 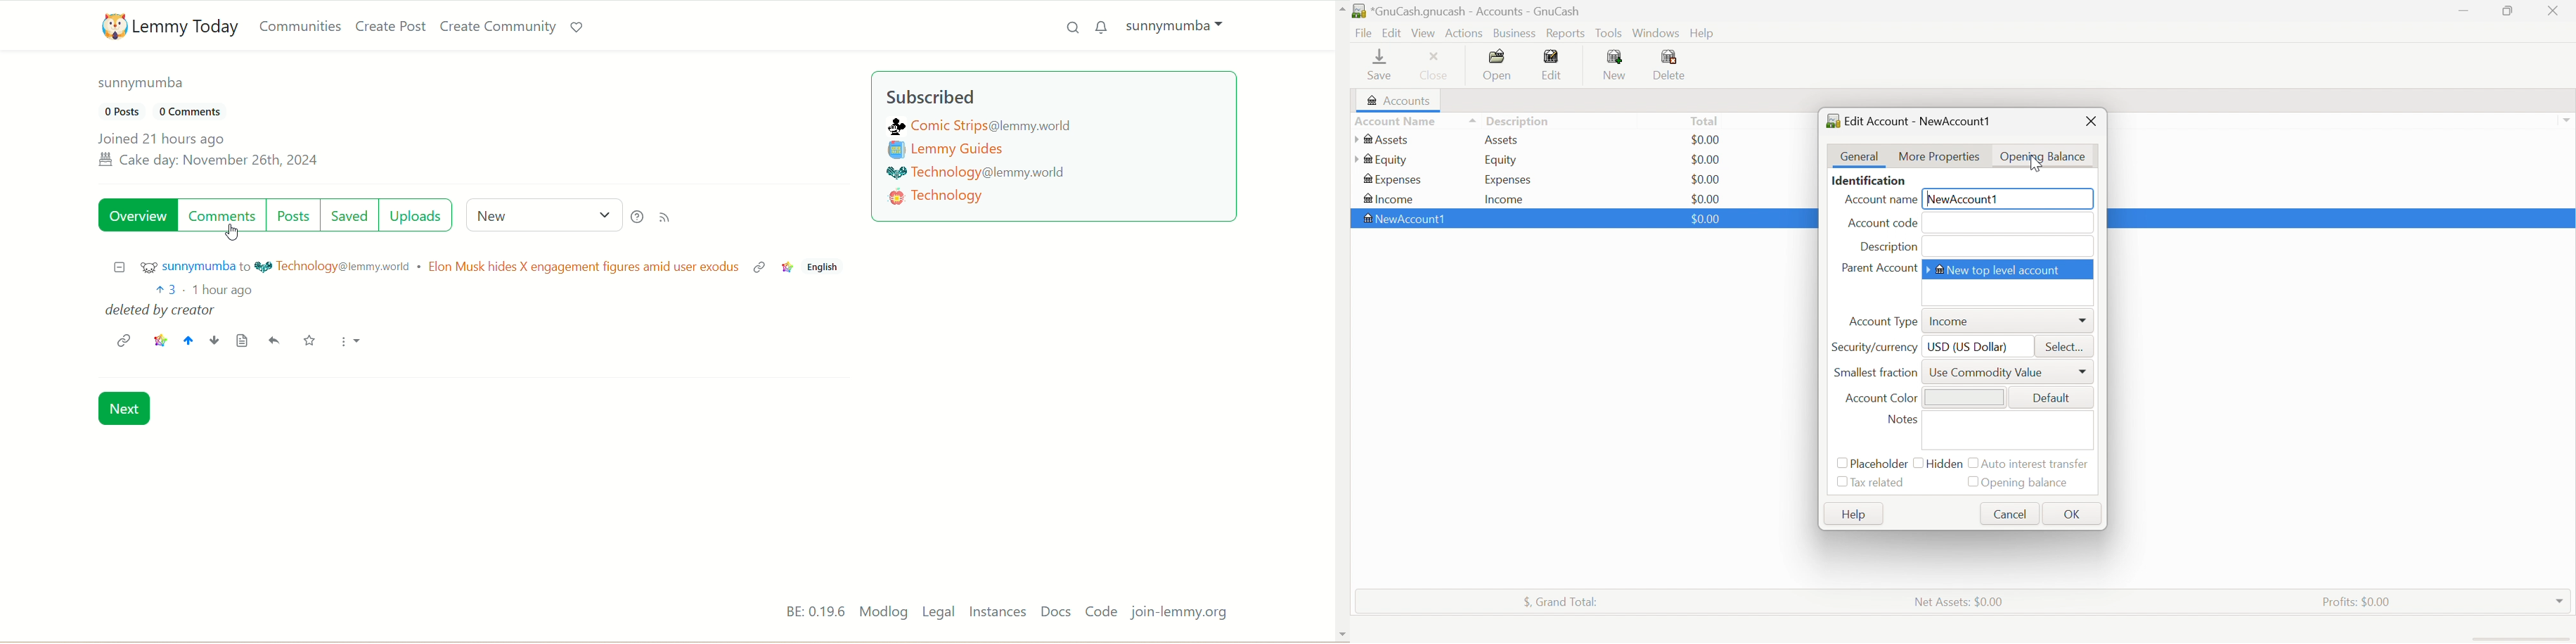 What do you see at coordinates (1840, 462) in the screenshot?
I see `Checkbox` at bounding box center [1840, 462].